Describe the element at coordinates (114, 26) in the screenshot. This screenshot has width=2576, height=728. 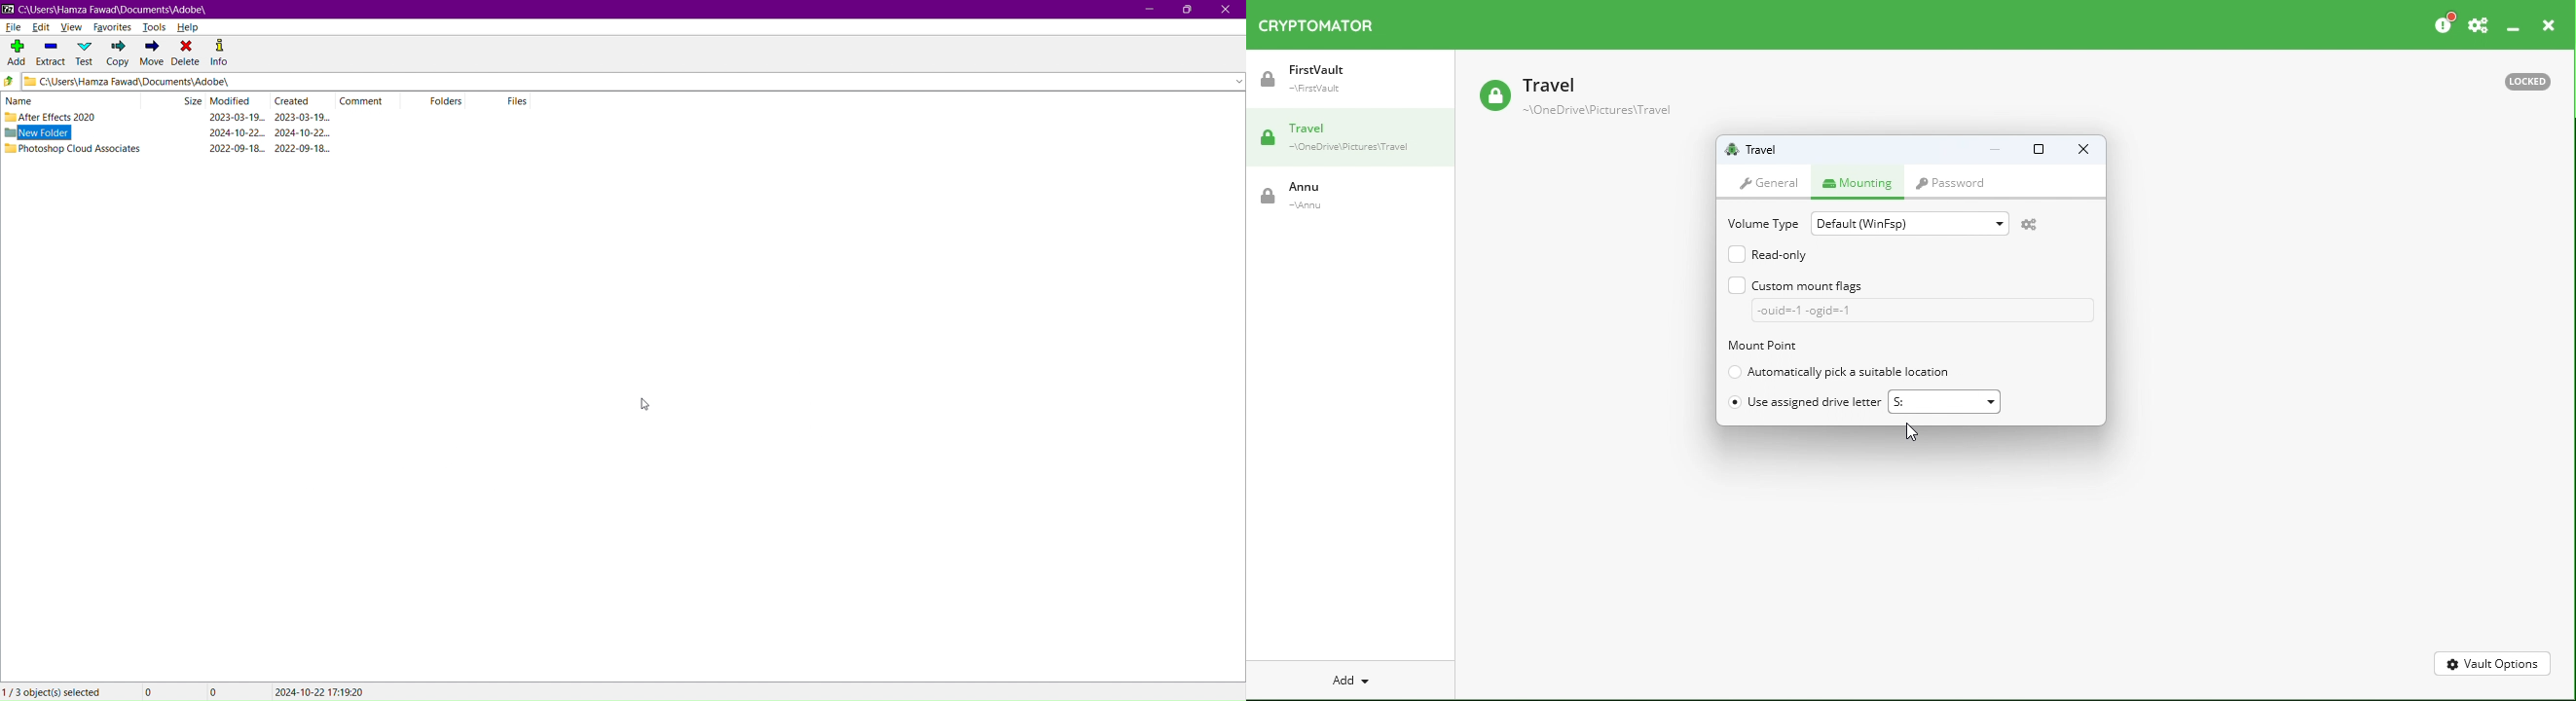
I see `Favorites` at that location.